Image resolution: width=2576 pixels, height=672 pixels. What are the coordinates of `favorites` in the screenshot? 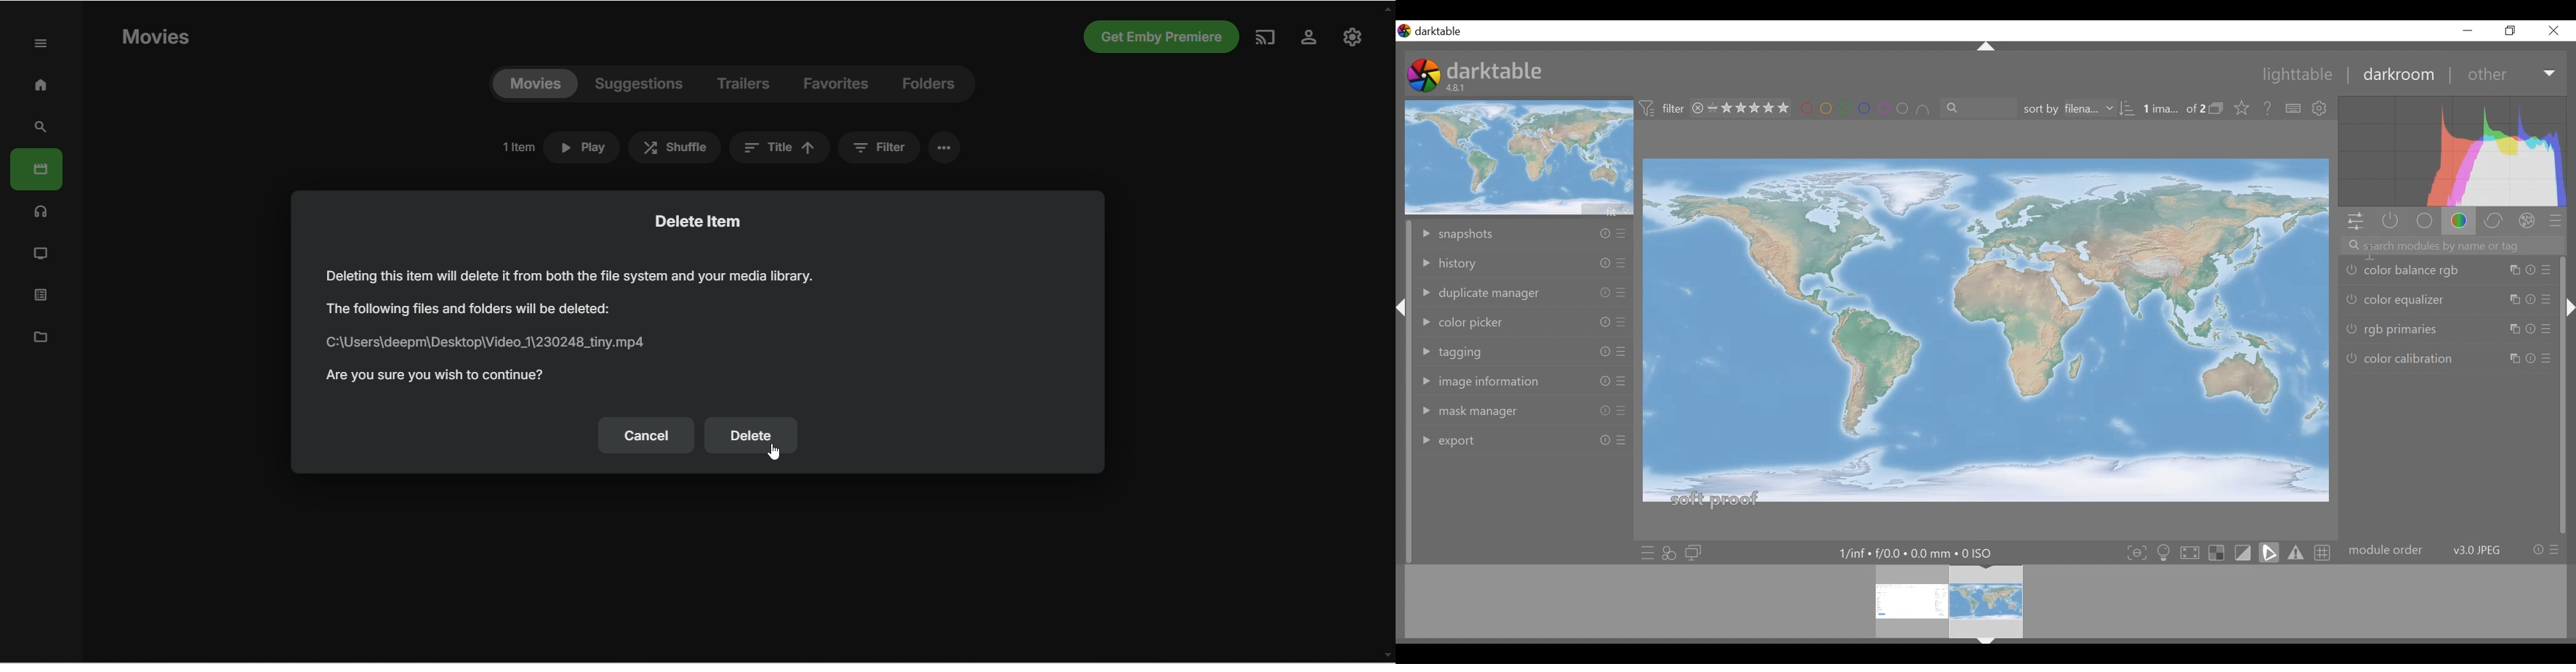 It's located at (837, 84).